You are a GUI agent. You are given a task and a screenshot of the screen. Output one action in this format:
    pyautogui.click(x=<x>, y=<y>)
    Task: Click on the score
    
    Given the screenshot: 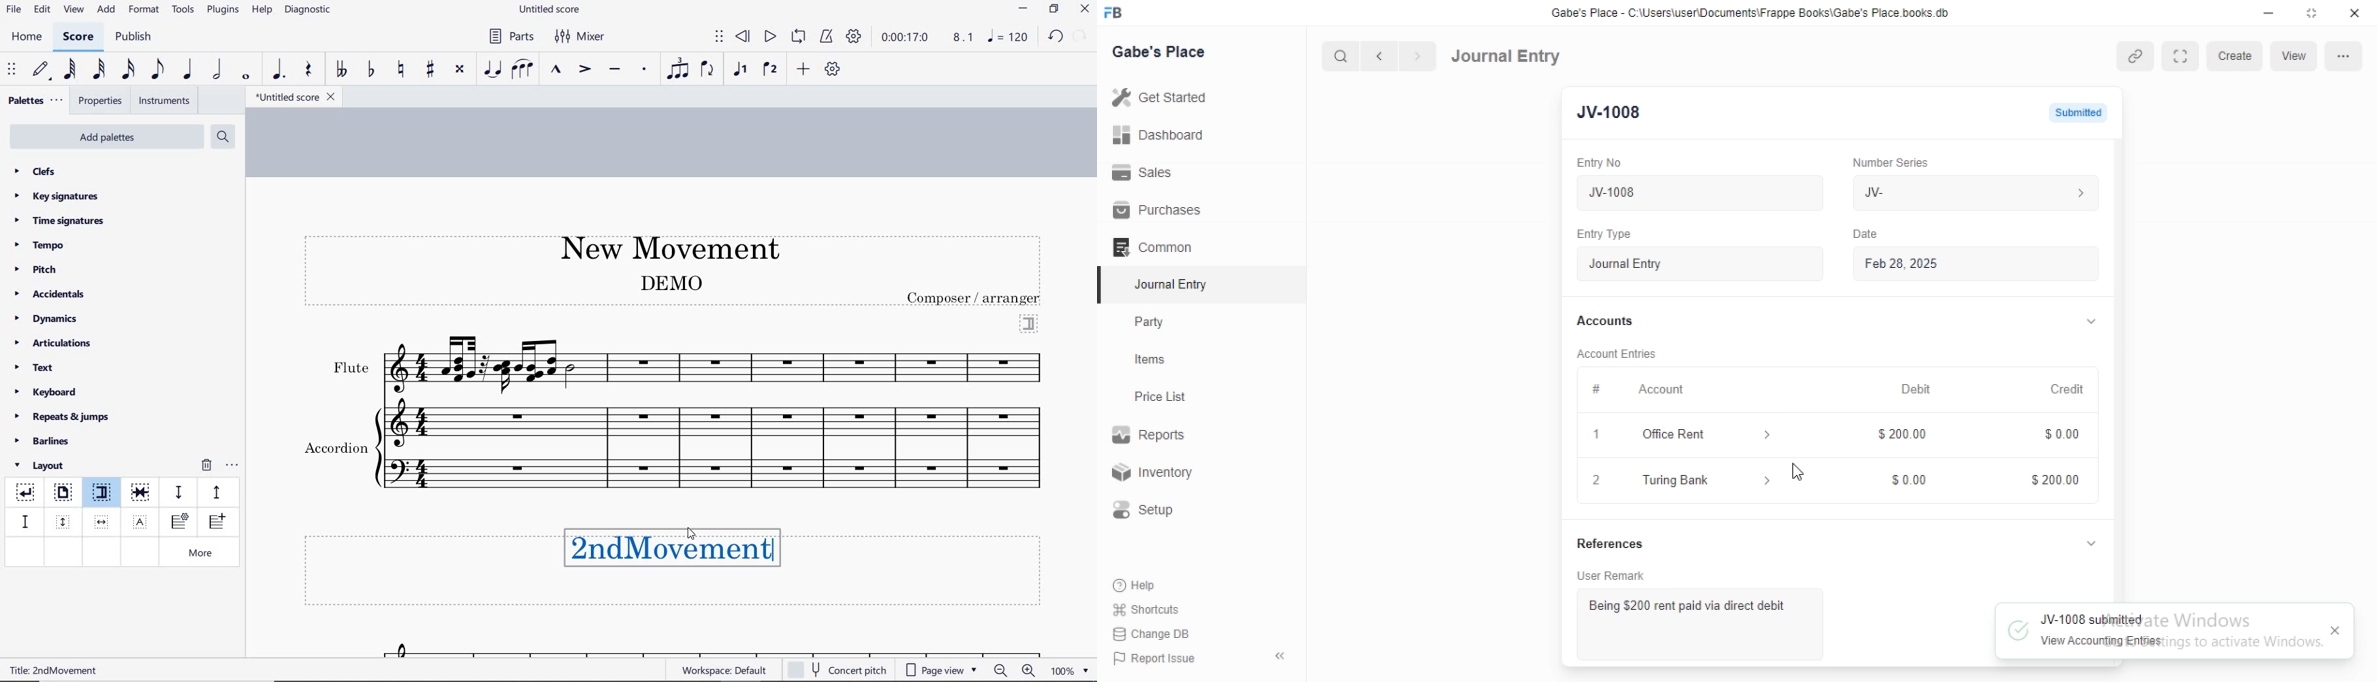 What is the action you would take?
    pyautogui.click(x=78, y=39)
    